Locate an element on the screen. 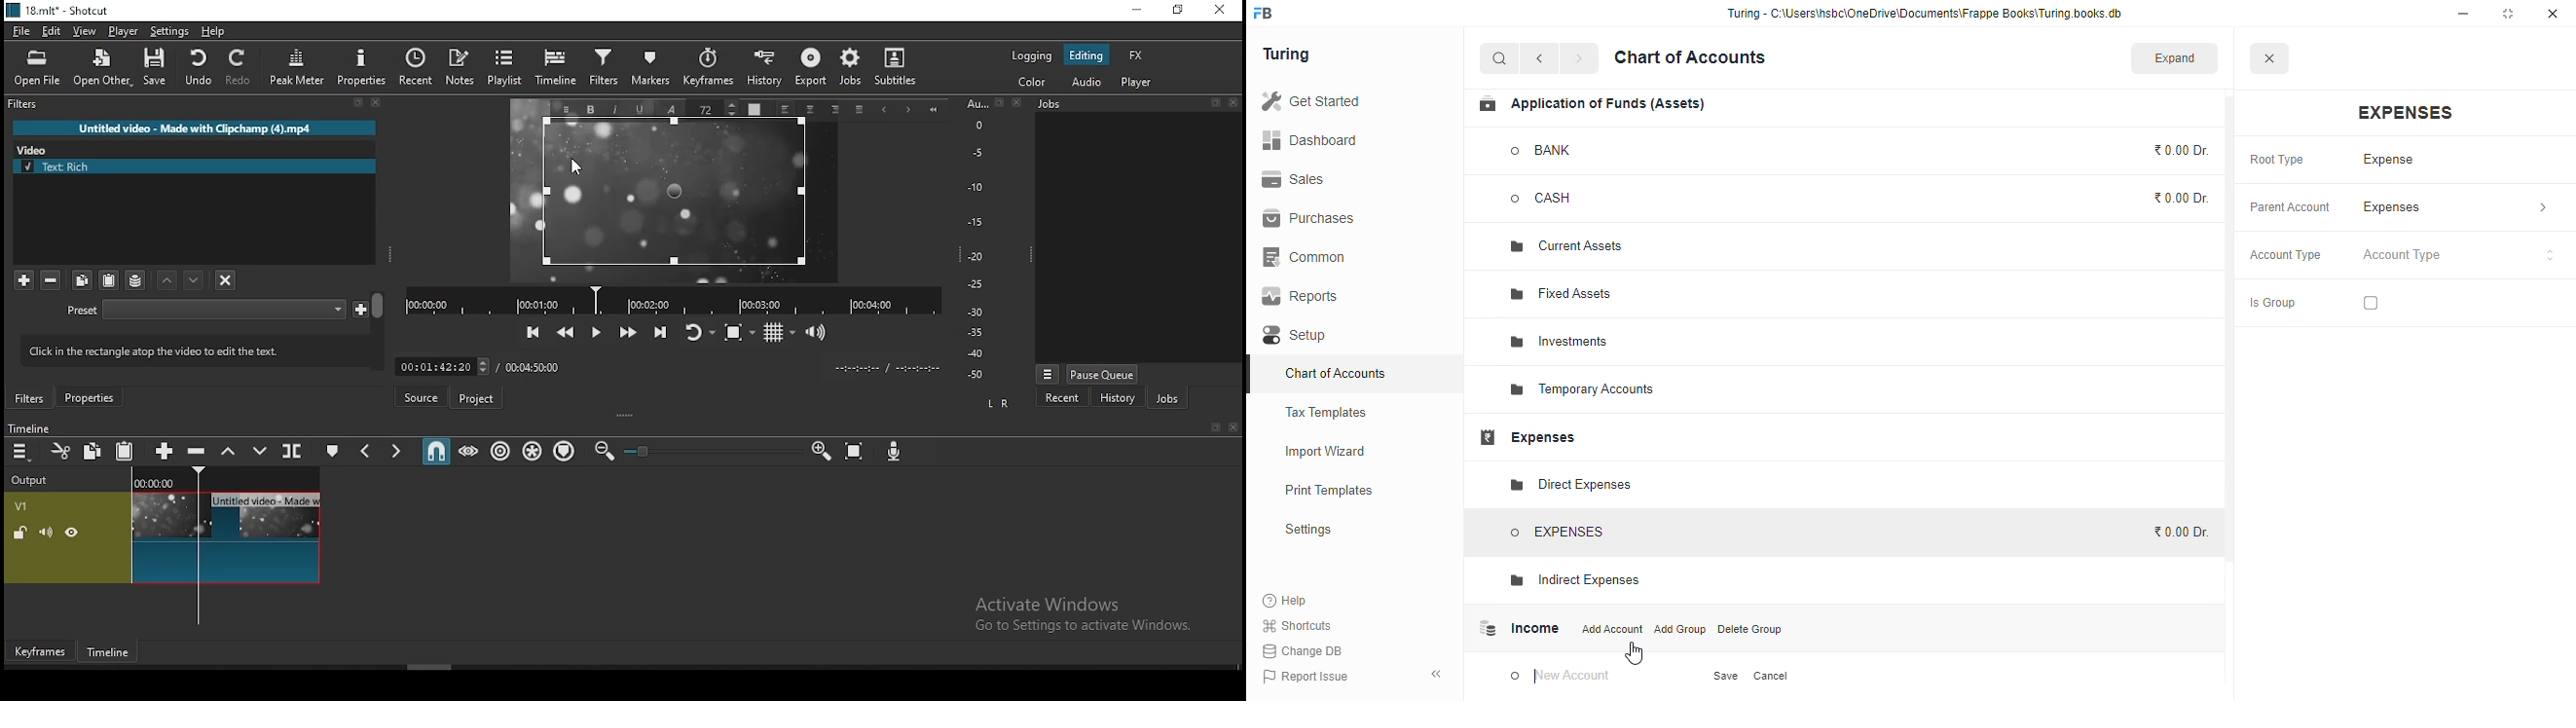 The width and height of the screenshot is (2576, 728). reports is located at coordinates (1301, 296).